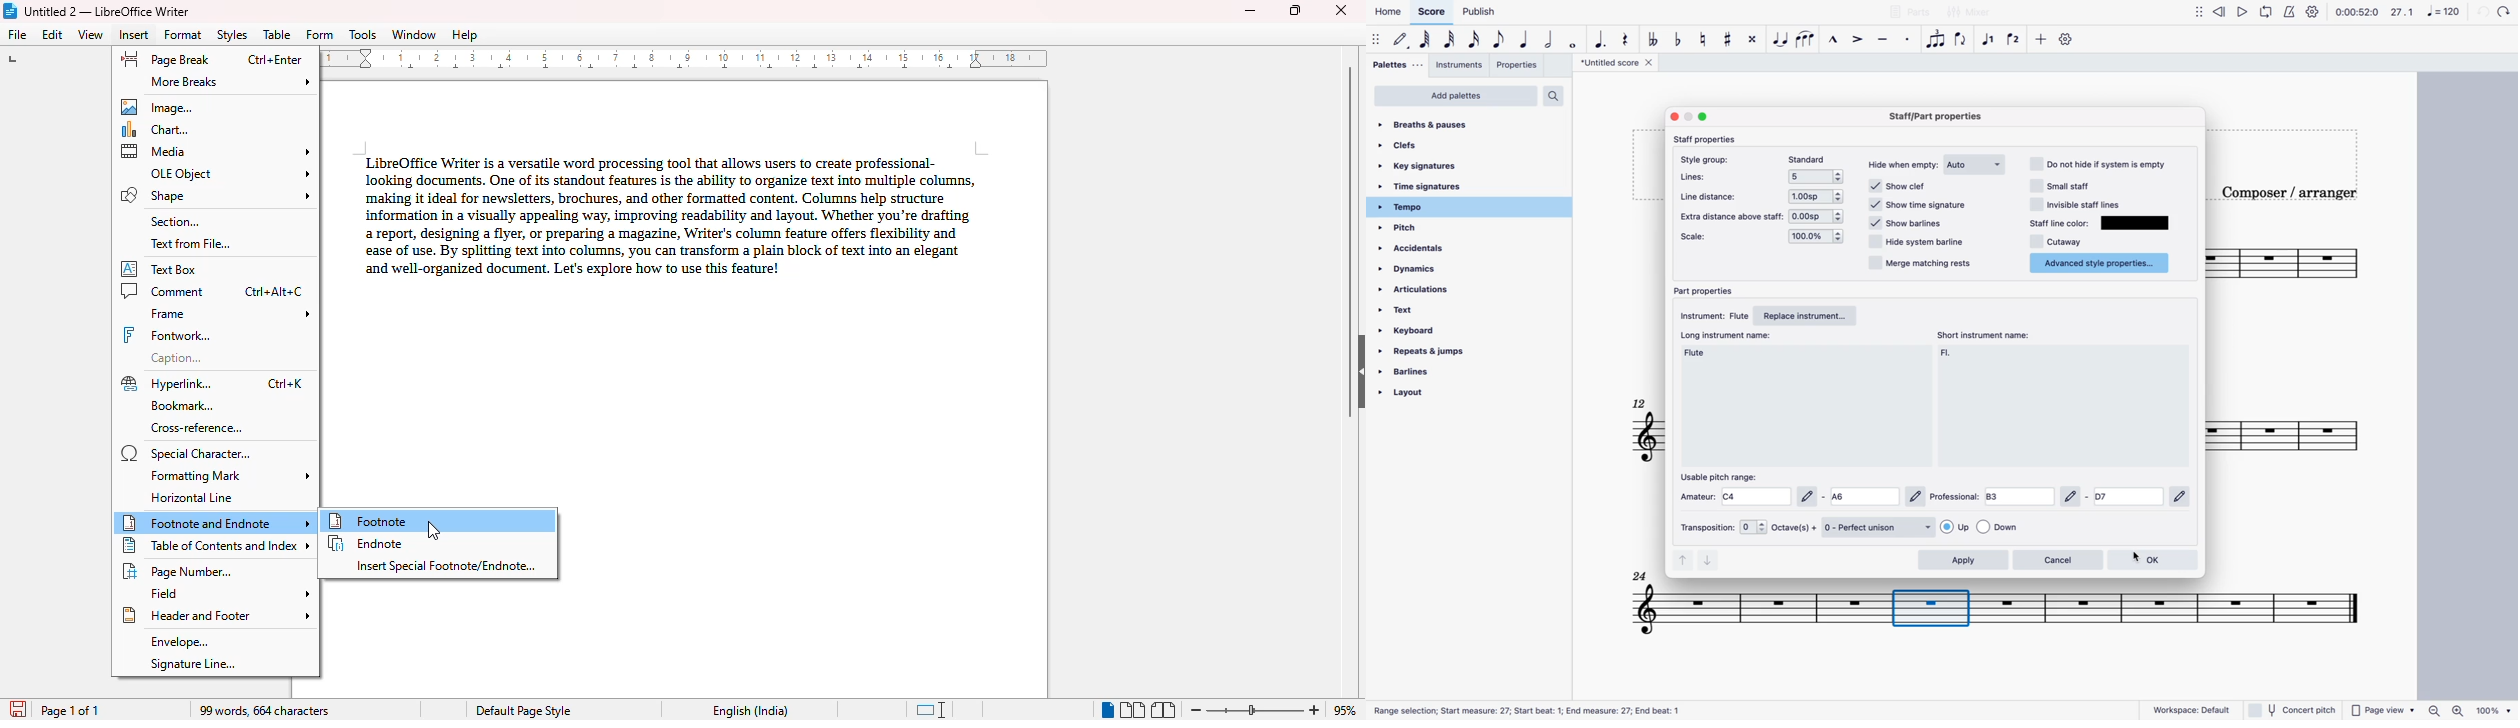  Describe the element at coordinates (216, 151) in the screenshot. I see `media` at that location.